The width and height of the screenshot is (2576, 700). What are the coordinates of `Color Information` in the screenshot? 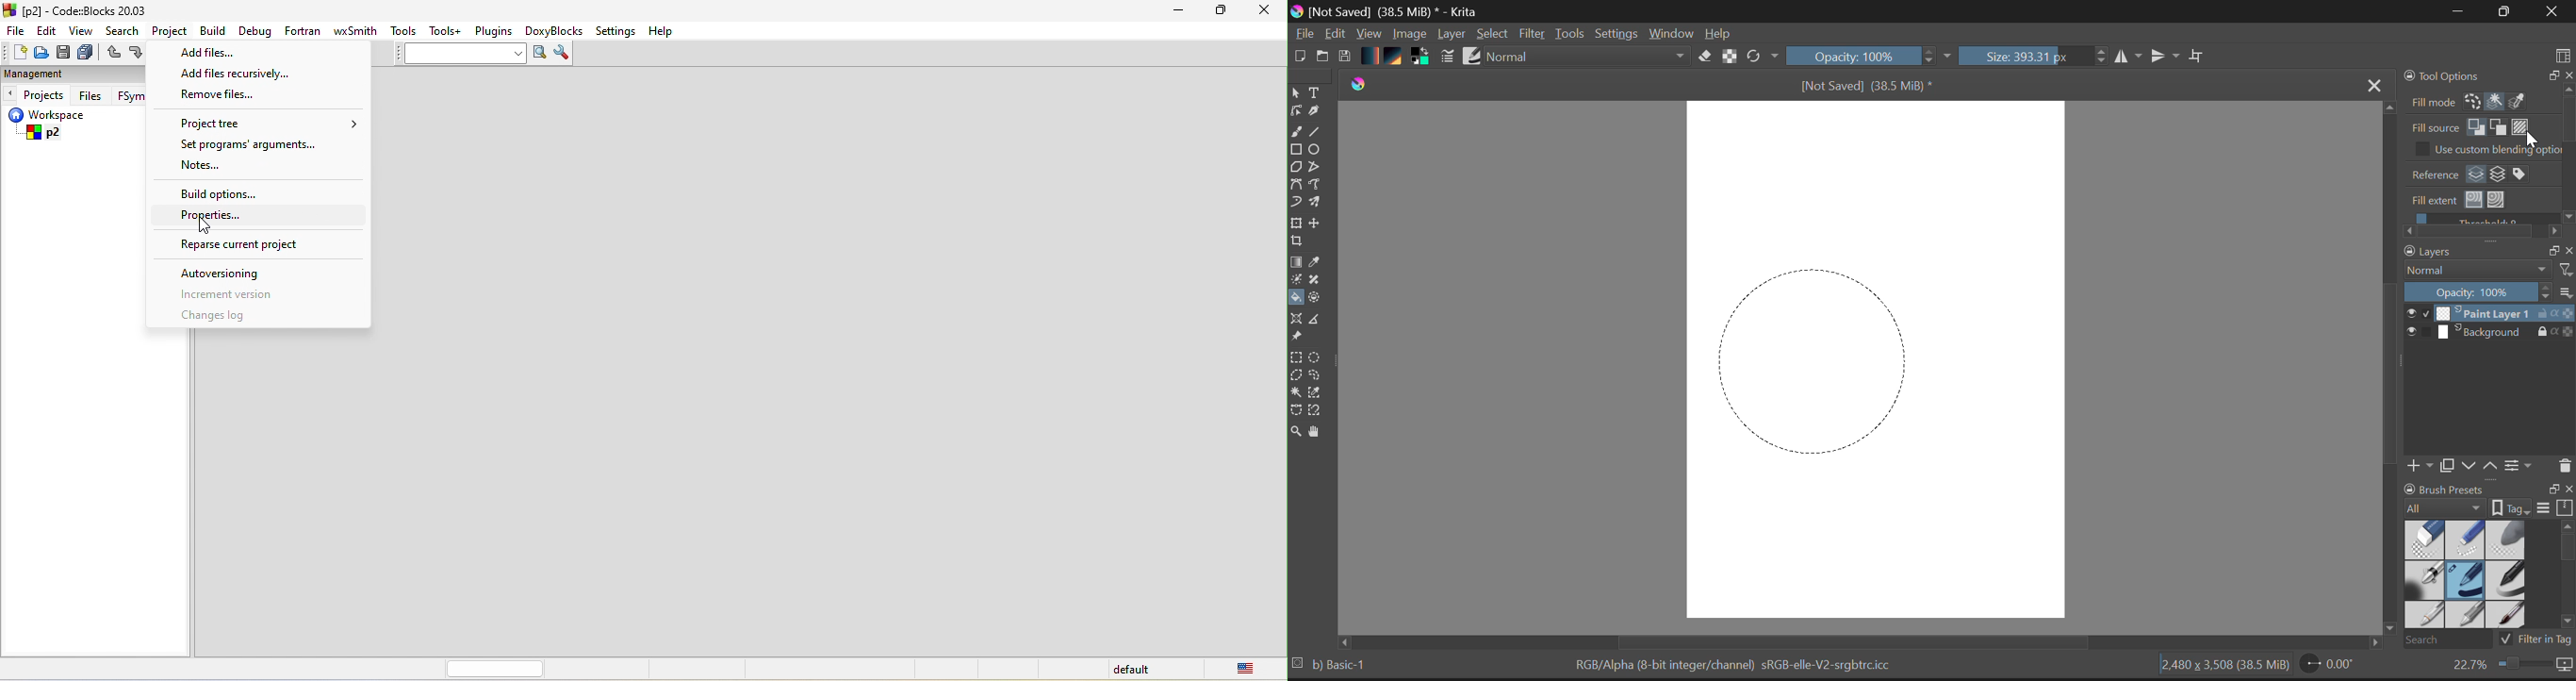 It's located at (1737, 666).